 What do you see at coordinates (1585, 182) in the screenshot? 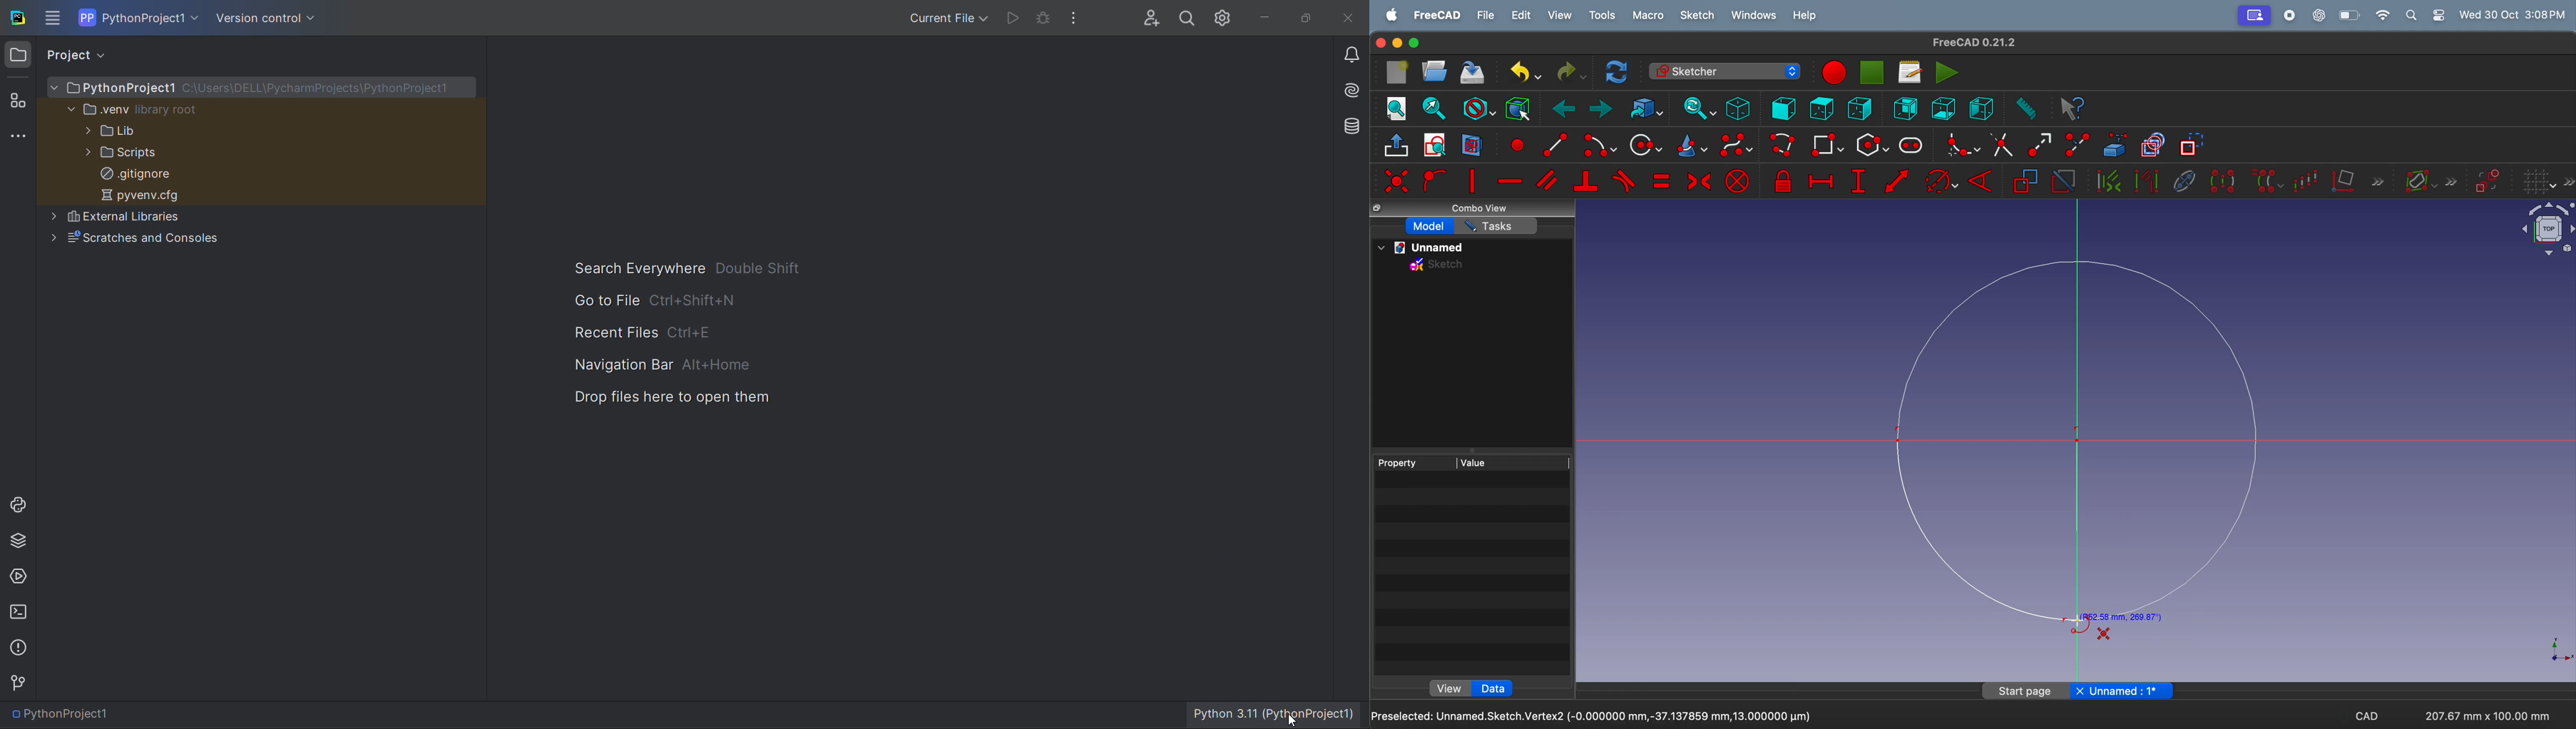
I see `constrain perpendicular` at bounding box center [1585, 182].